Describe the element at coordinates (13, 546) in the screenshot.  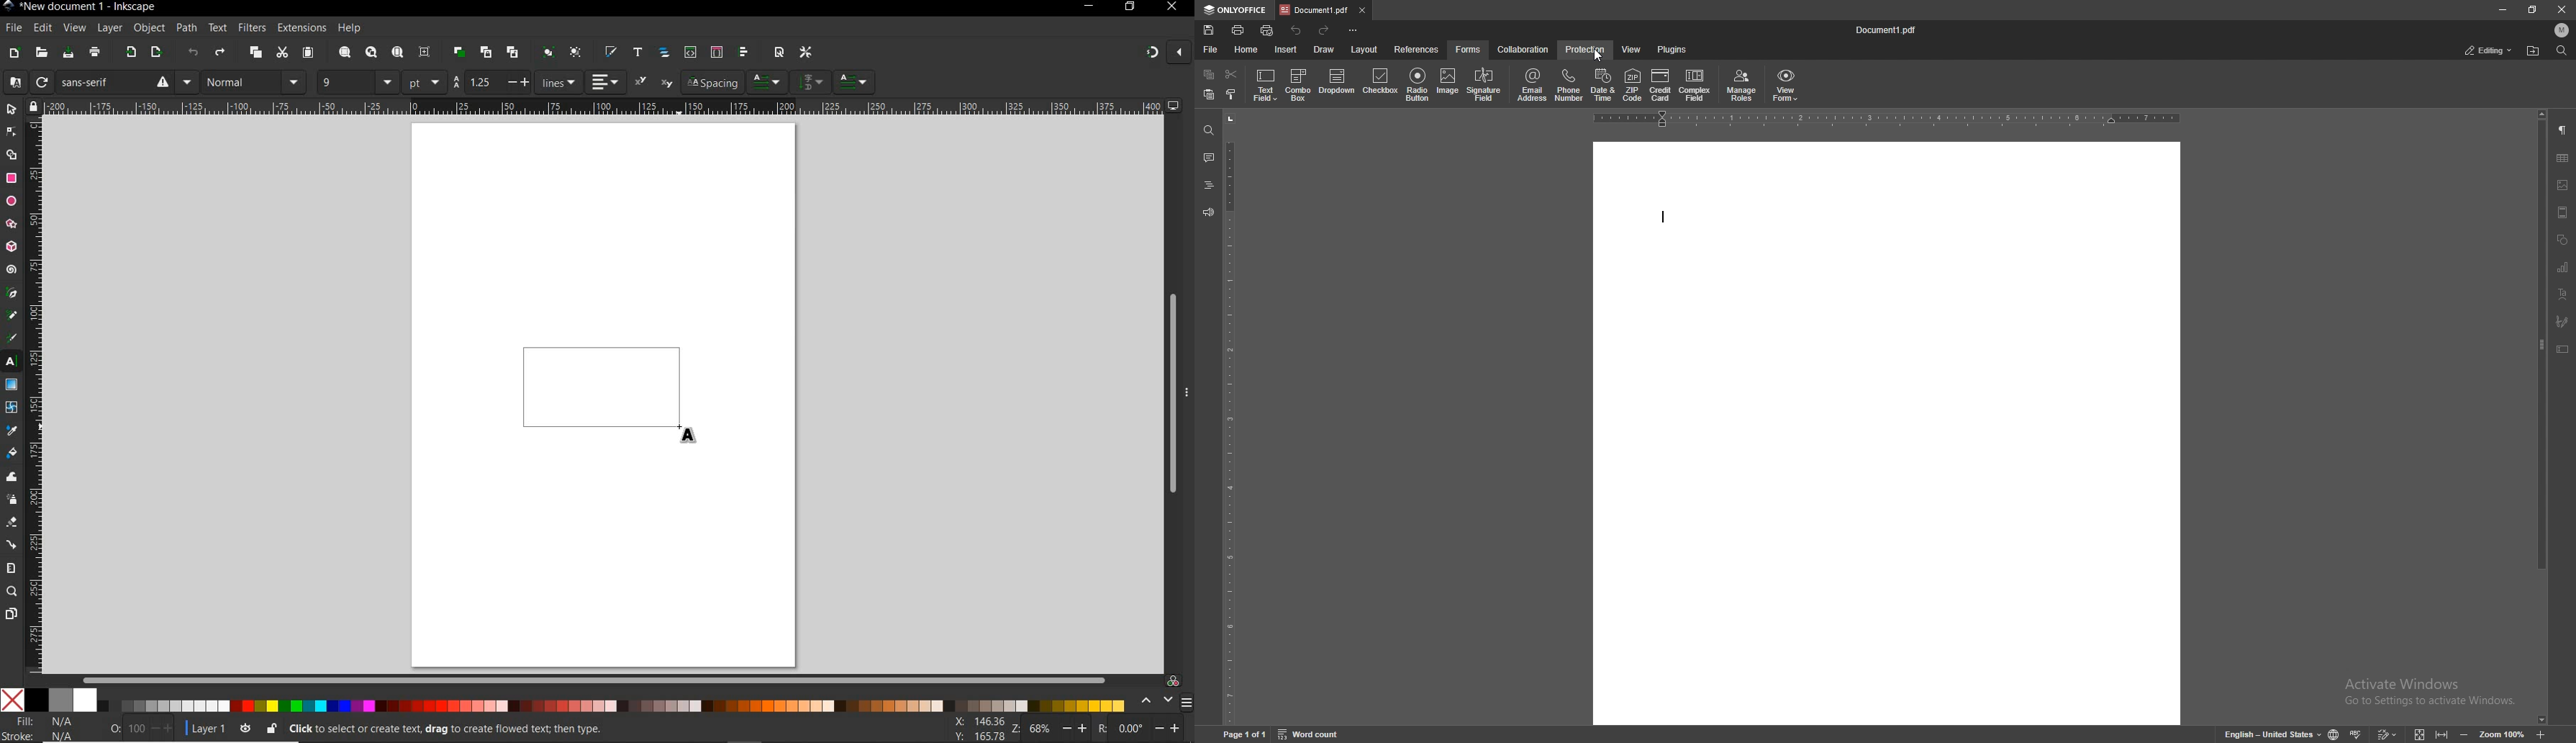
I see `connector tool` at that location.